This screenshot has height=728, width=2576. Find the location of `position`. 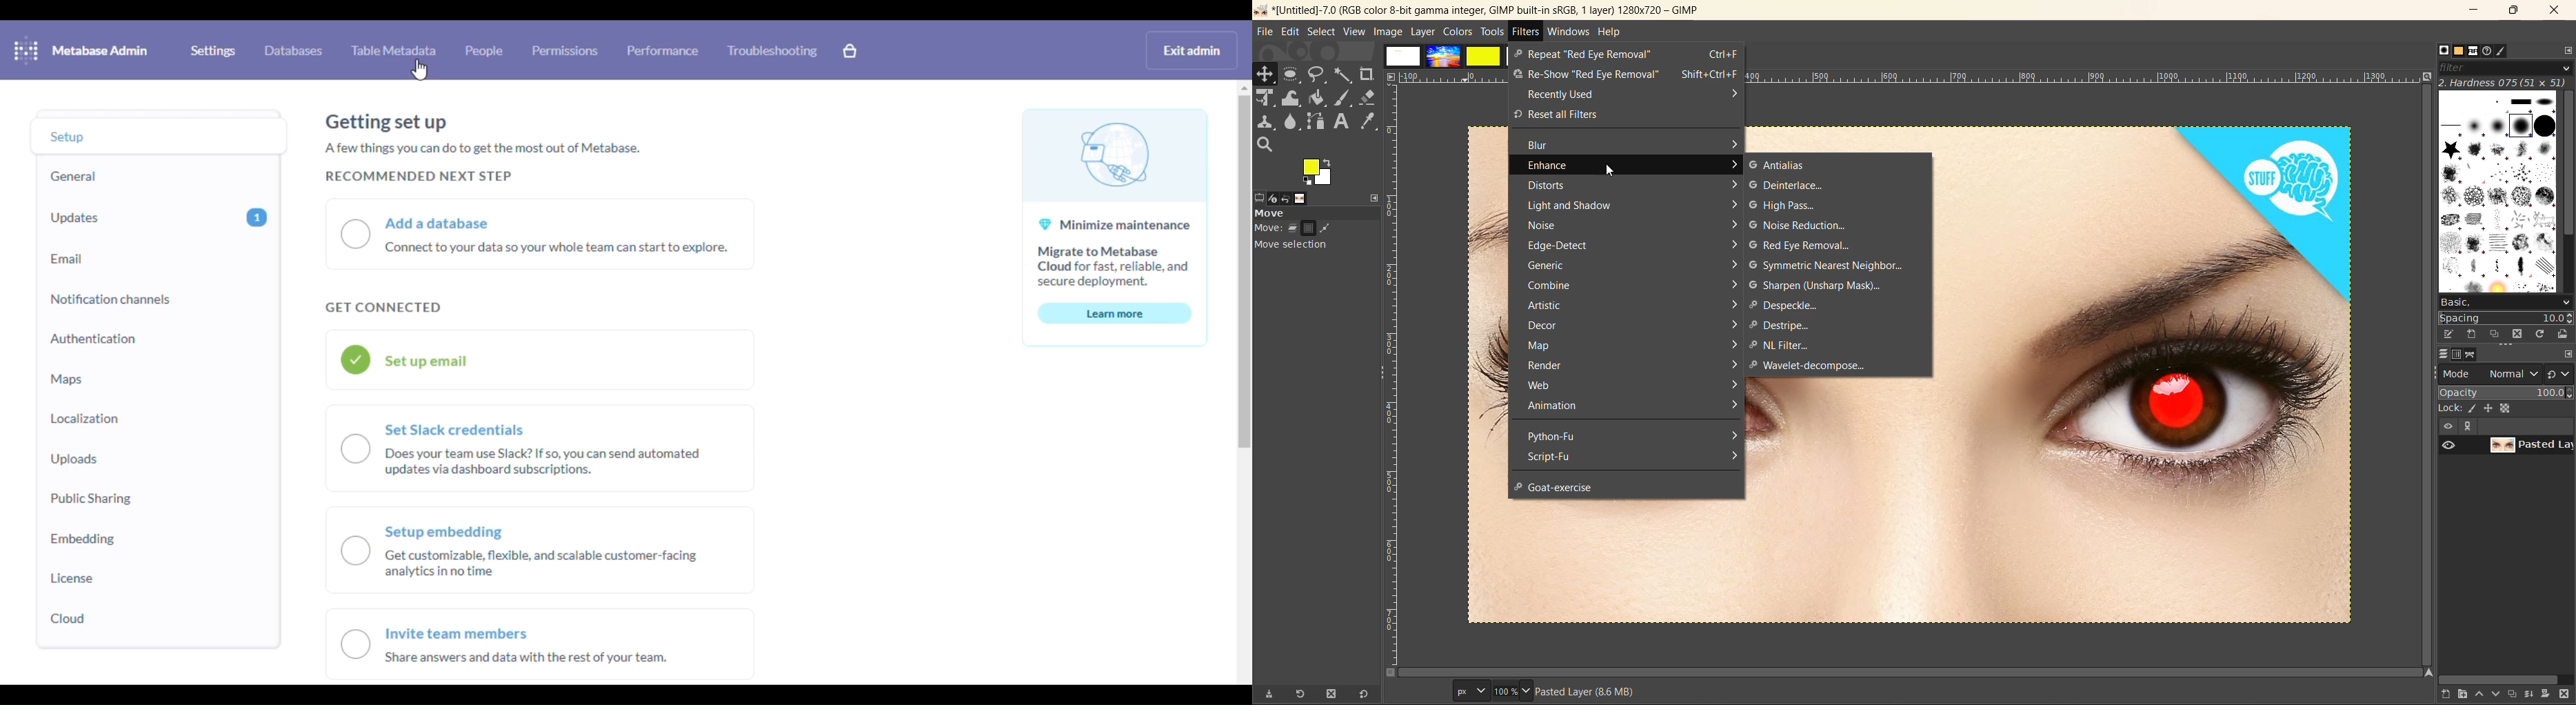

position is located at coordinates (2490, 408).